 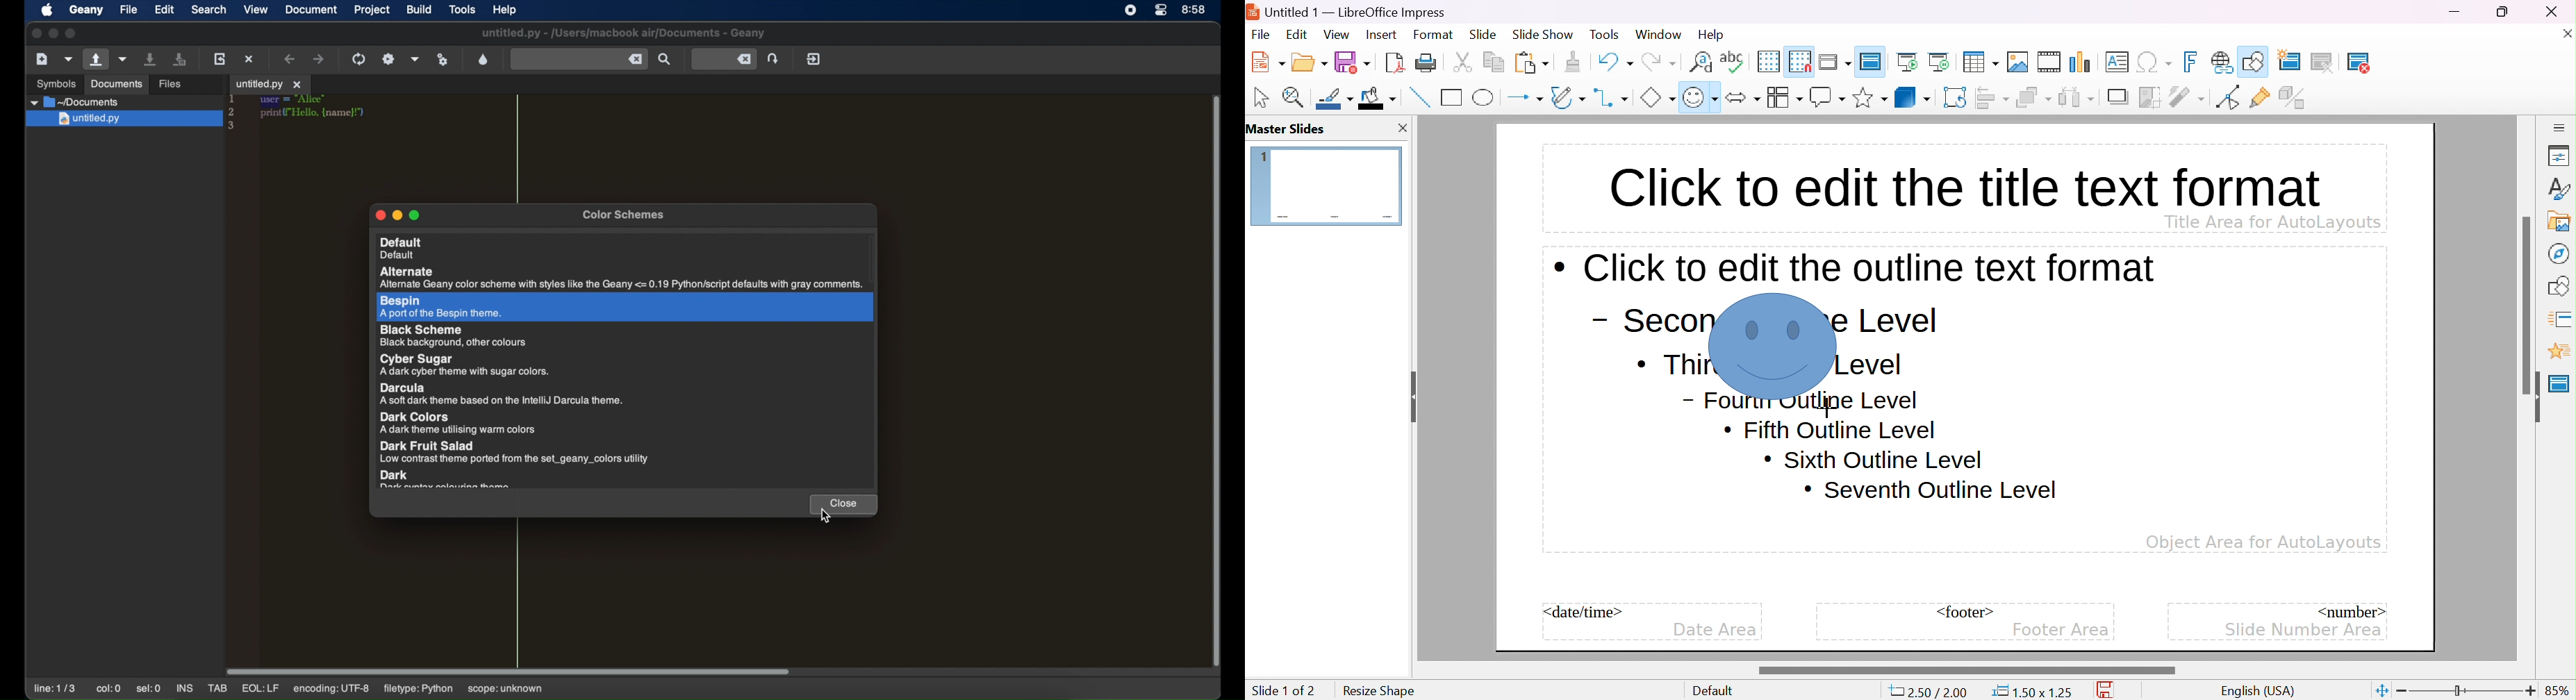 What do you see at coordinates (1827, 97) in the screenshot?
I see `callout shapes` at bounding box center [1827, 97].